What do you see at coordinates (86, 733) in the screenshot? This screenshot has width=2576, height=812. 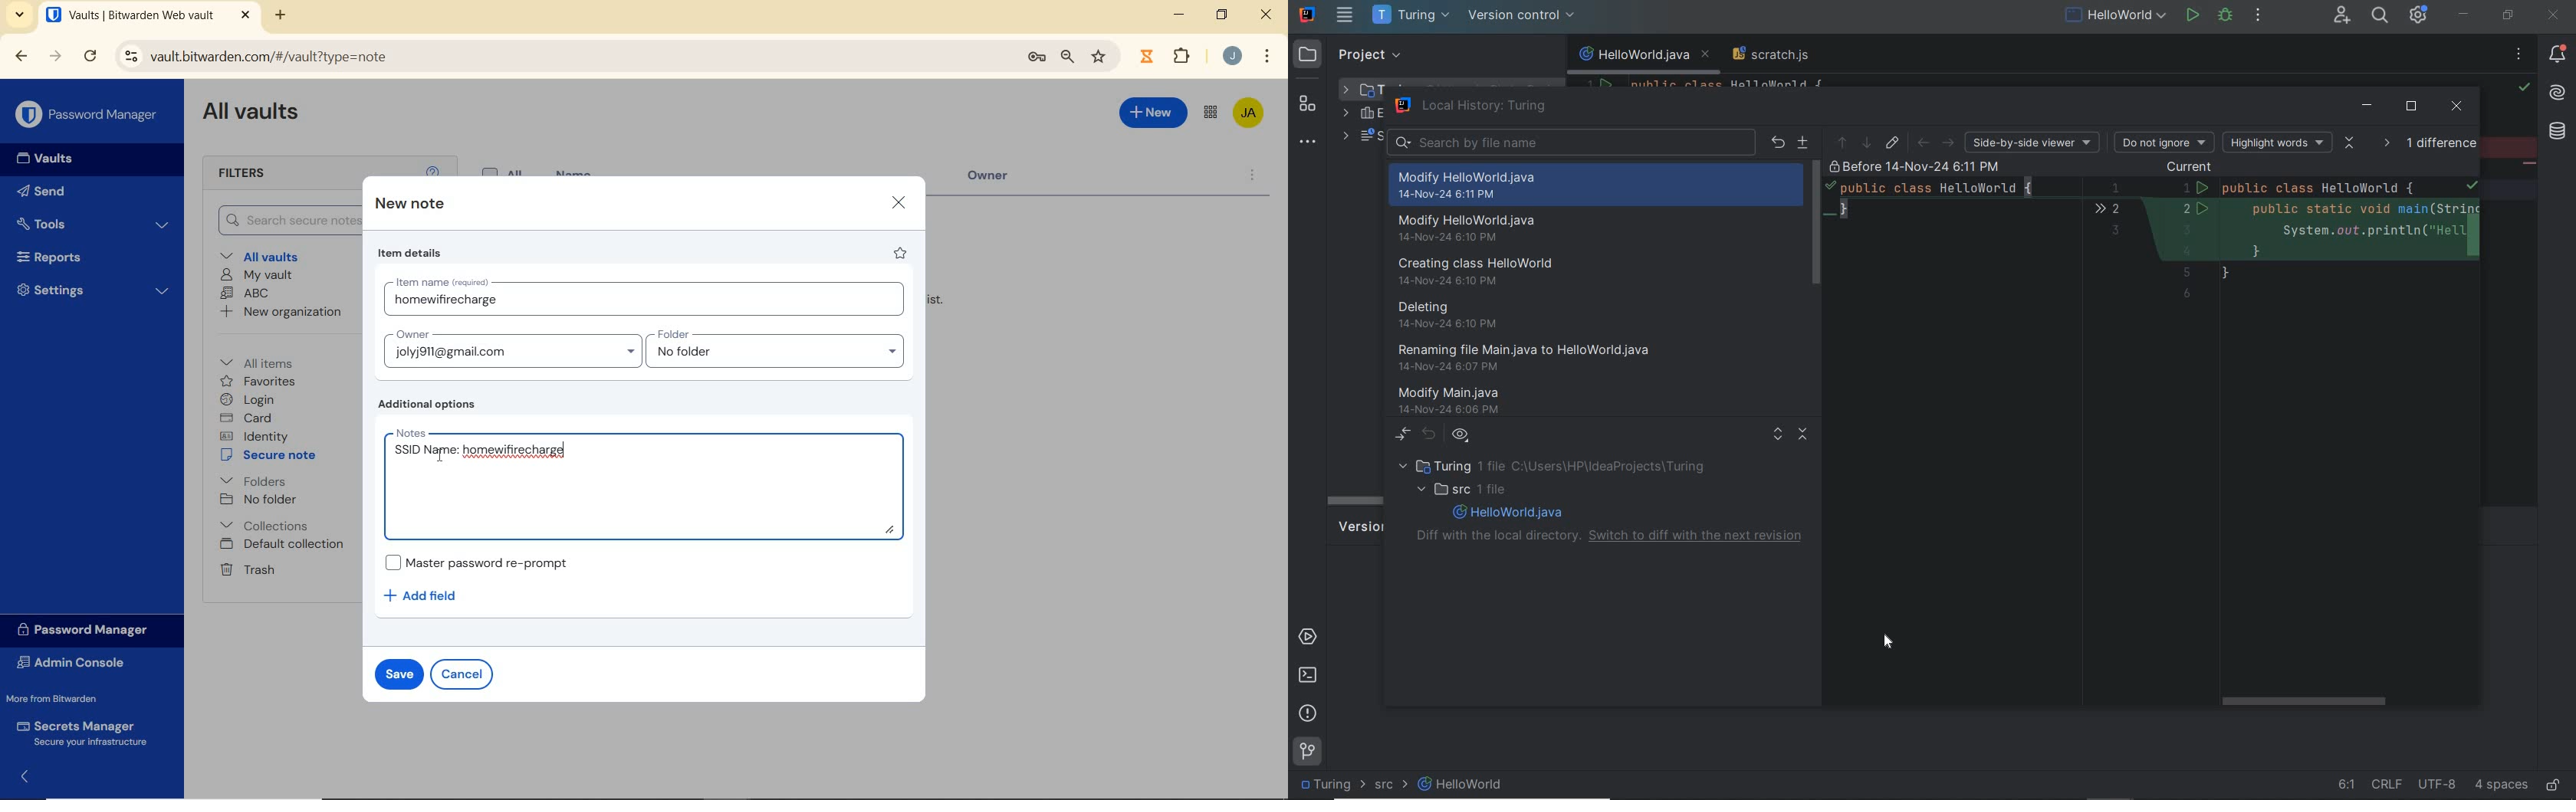 I see `Secrets Manager` at bounding box center [86, 733].